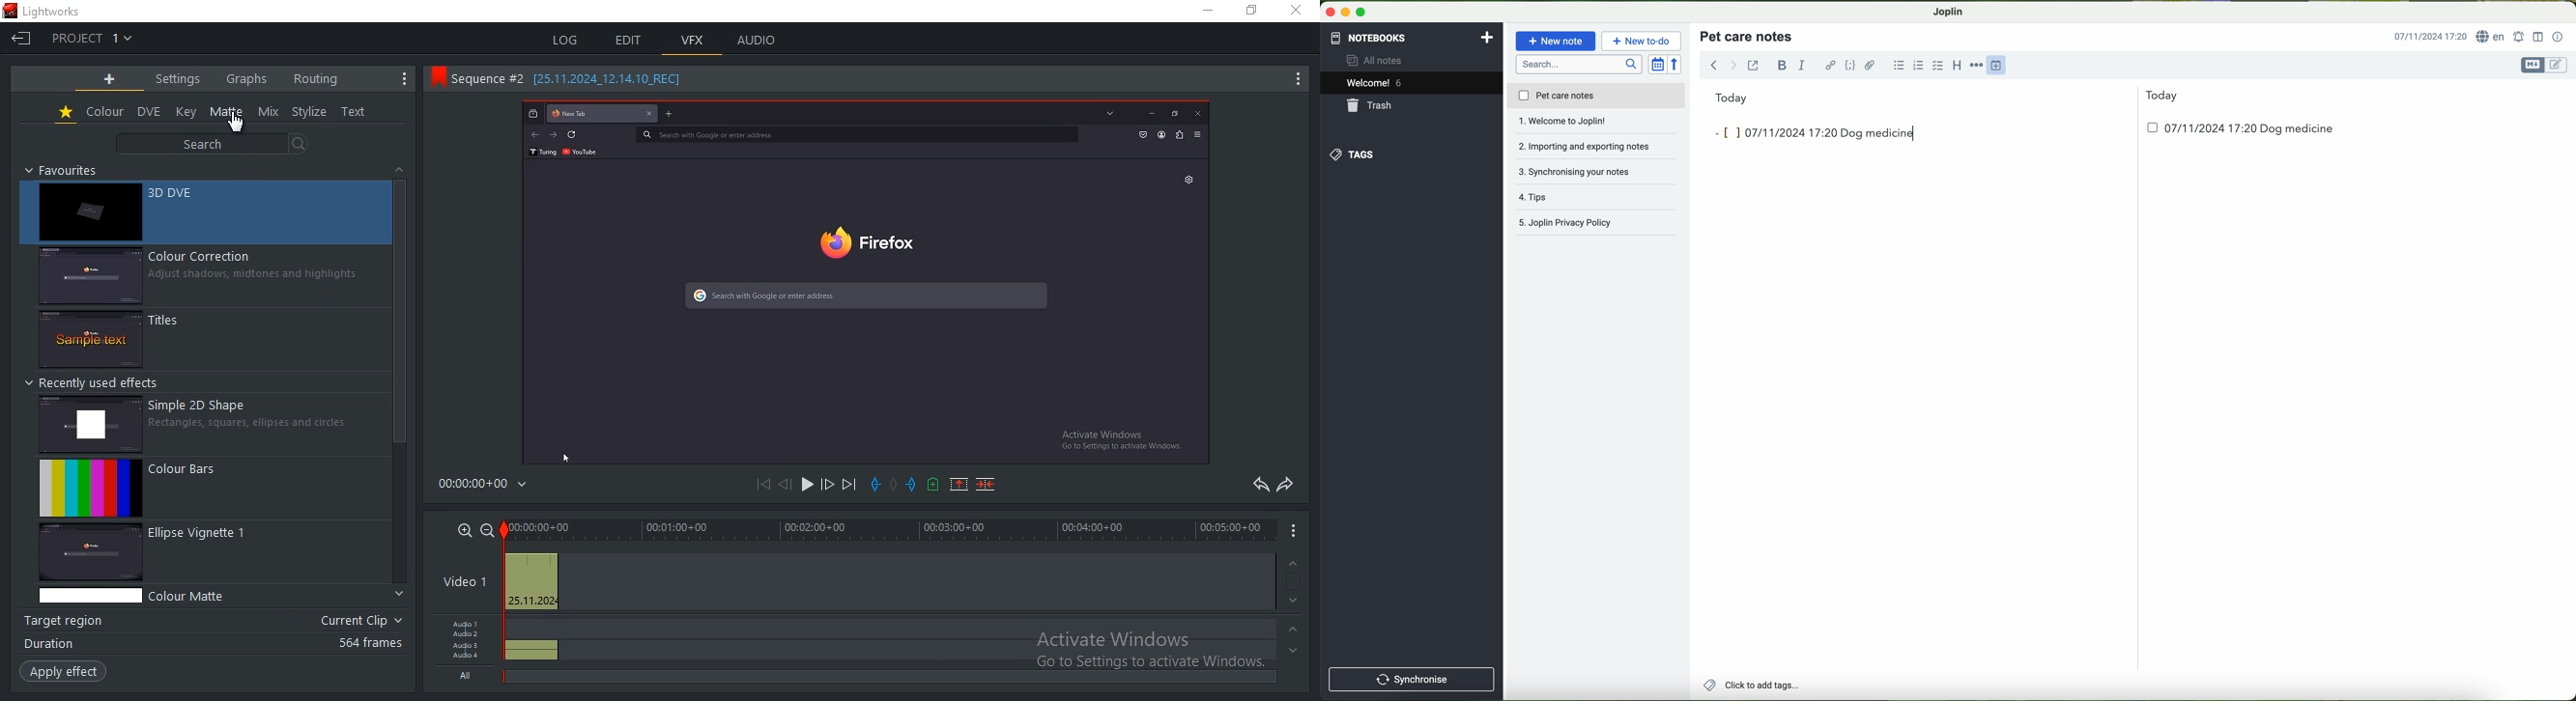 The image size is (2576, 728). Describe the element at coordinates (269, 112) in the screenshot. I see `mix` at that location.